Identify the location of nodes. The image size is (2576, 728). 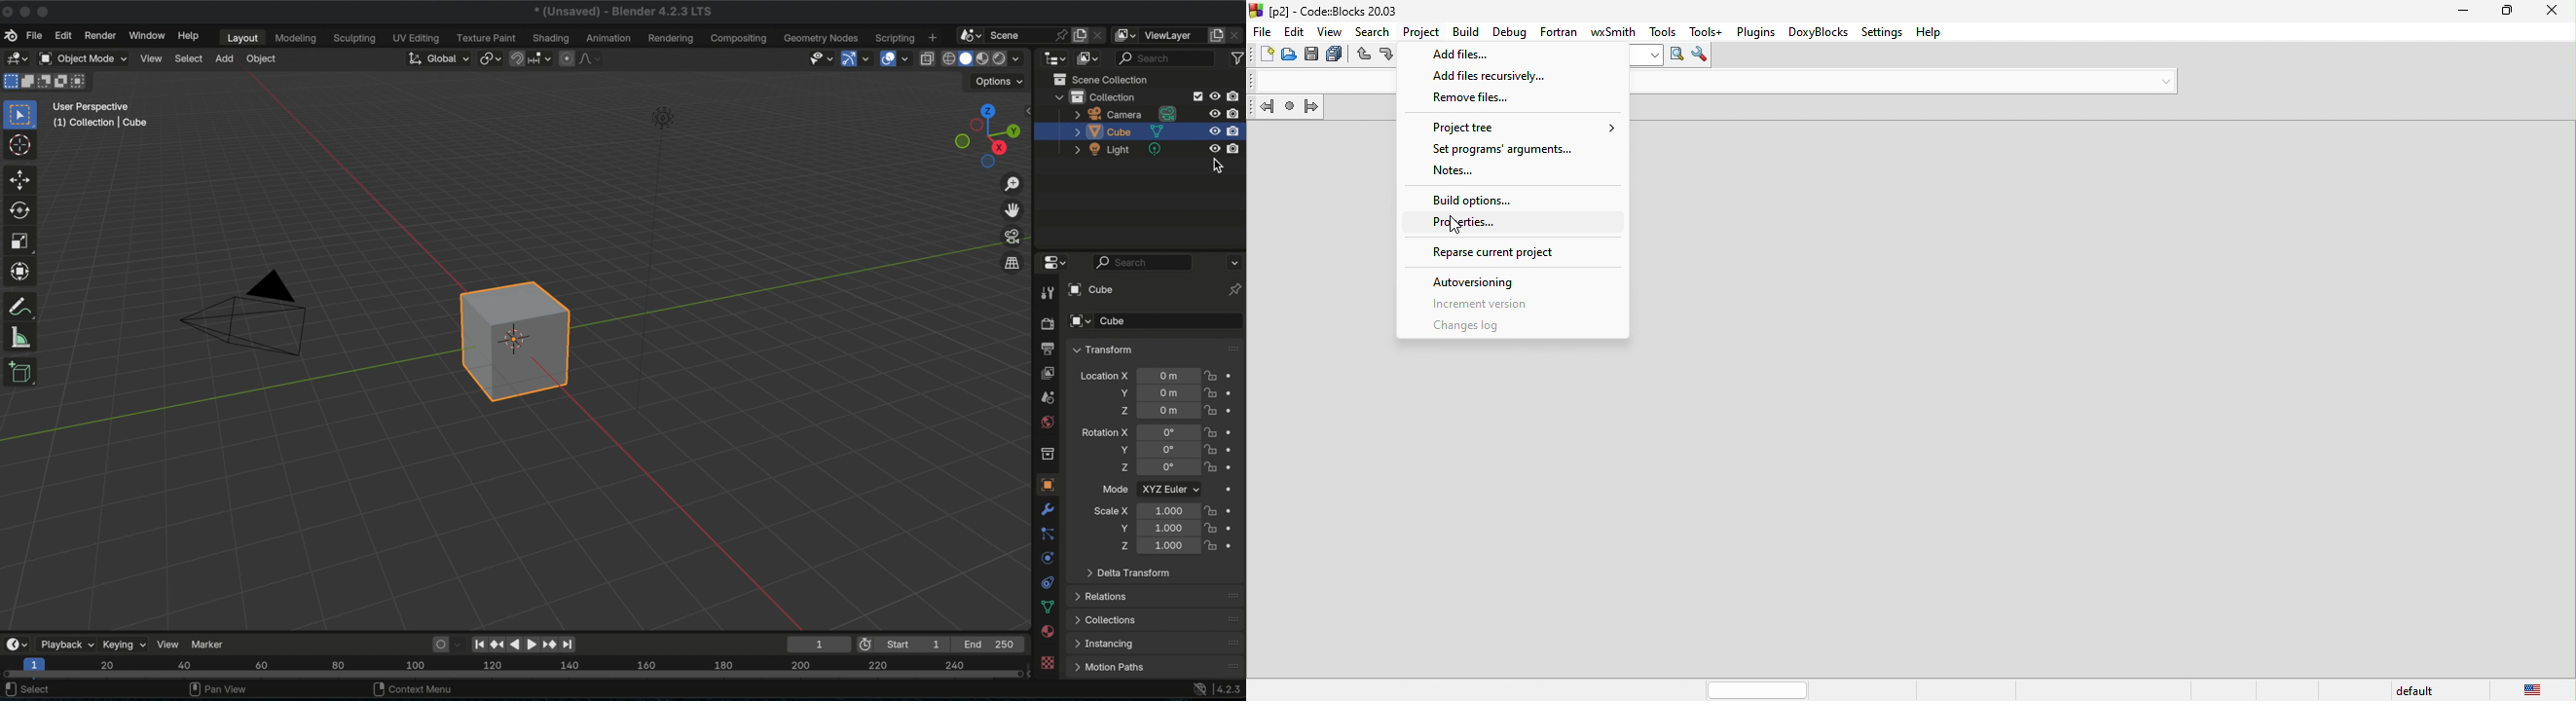
(847, 36).